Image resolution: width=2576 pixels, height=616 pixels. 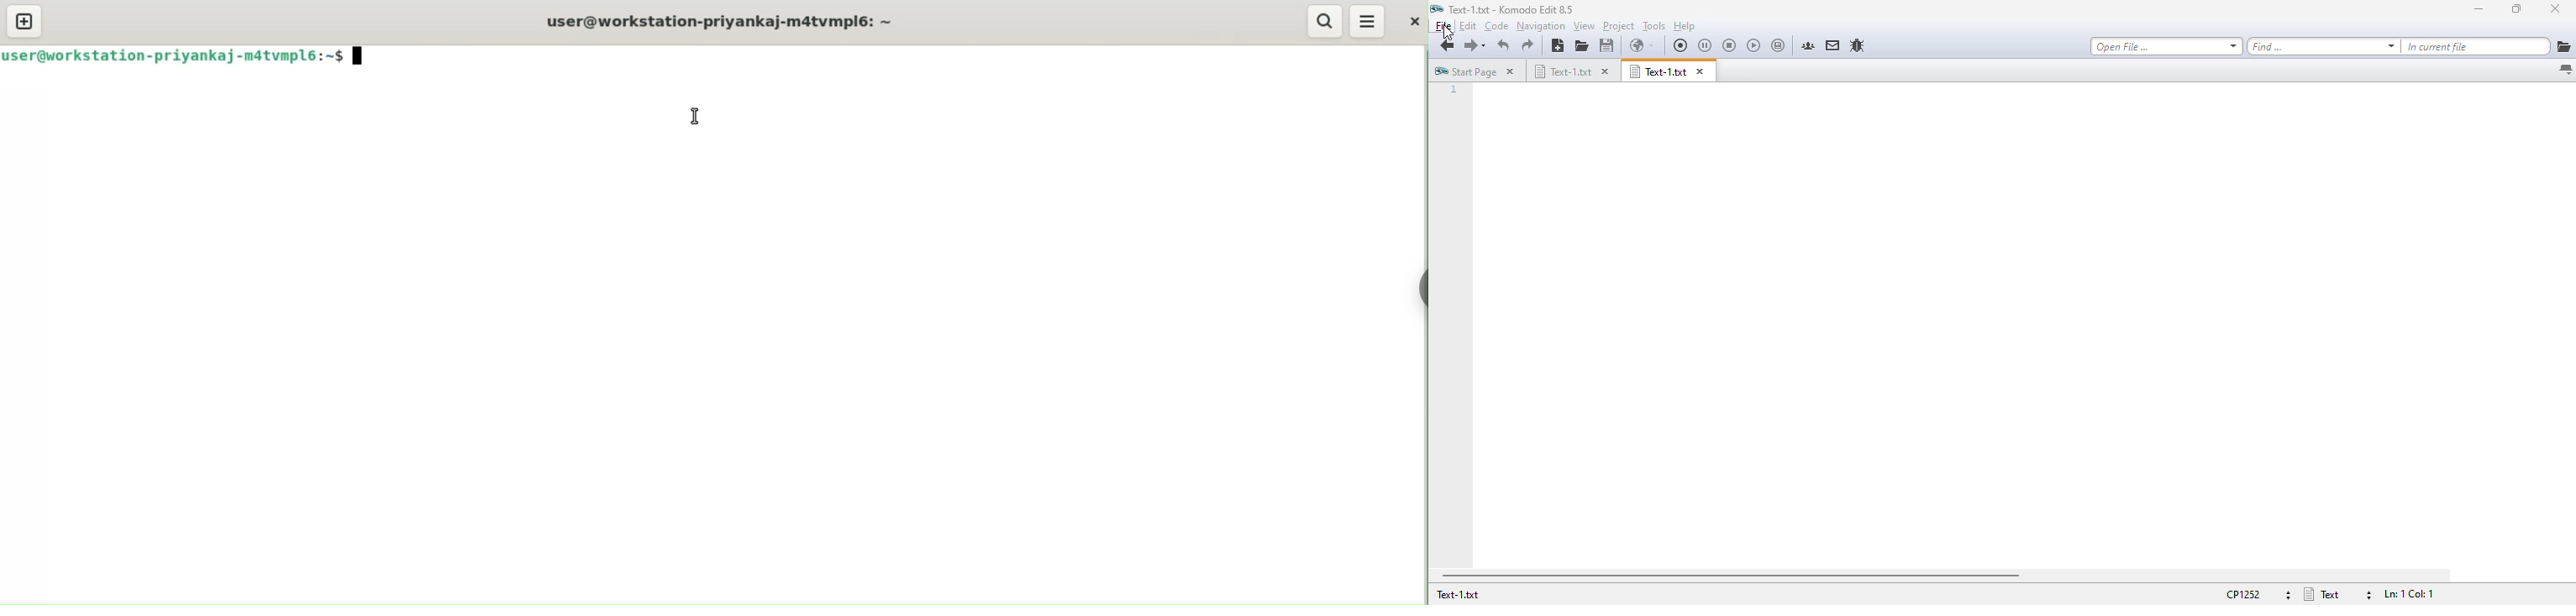 I want to click on find , so click(x=2323, y=46).